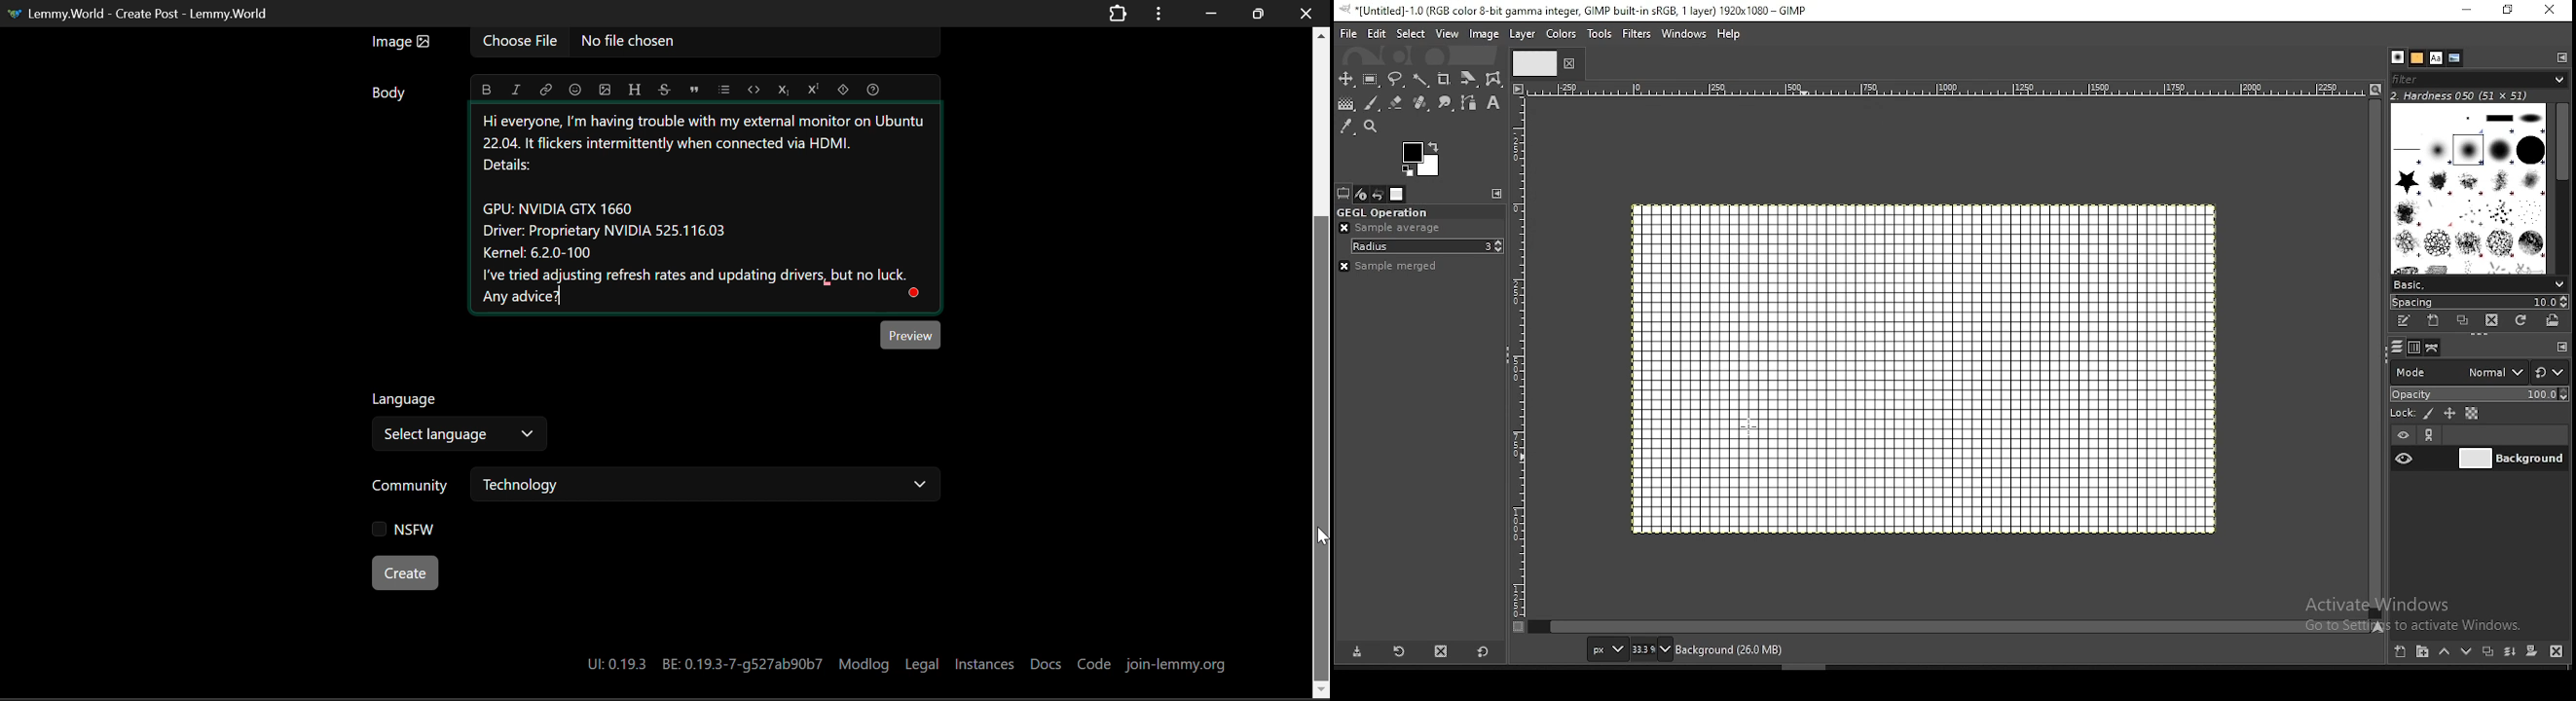 This screenshot has height=728, width=2576. Describe the element at coordinates (515, 89) in the screenshot. I see `Italic` at that location.